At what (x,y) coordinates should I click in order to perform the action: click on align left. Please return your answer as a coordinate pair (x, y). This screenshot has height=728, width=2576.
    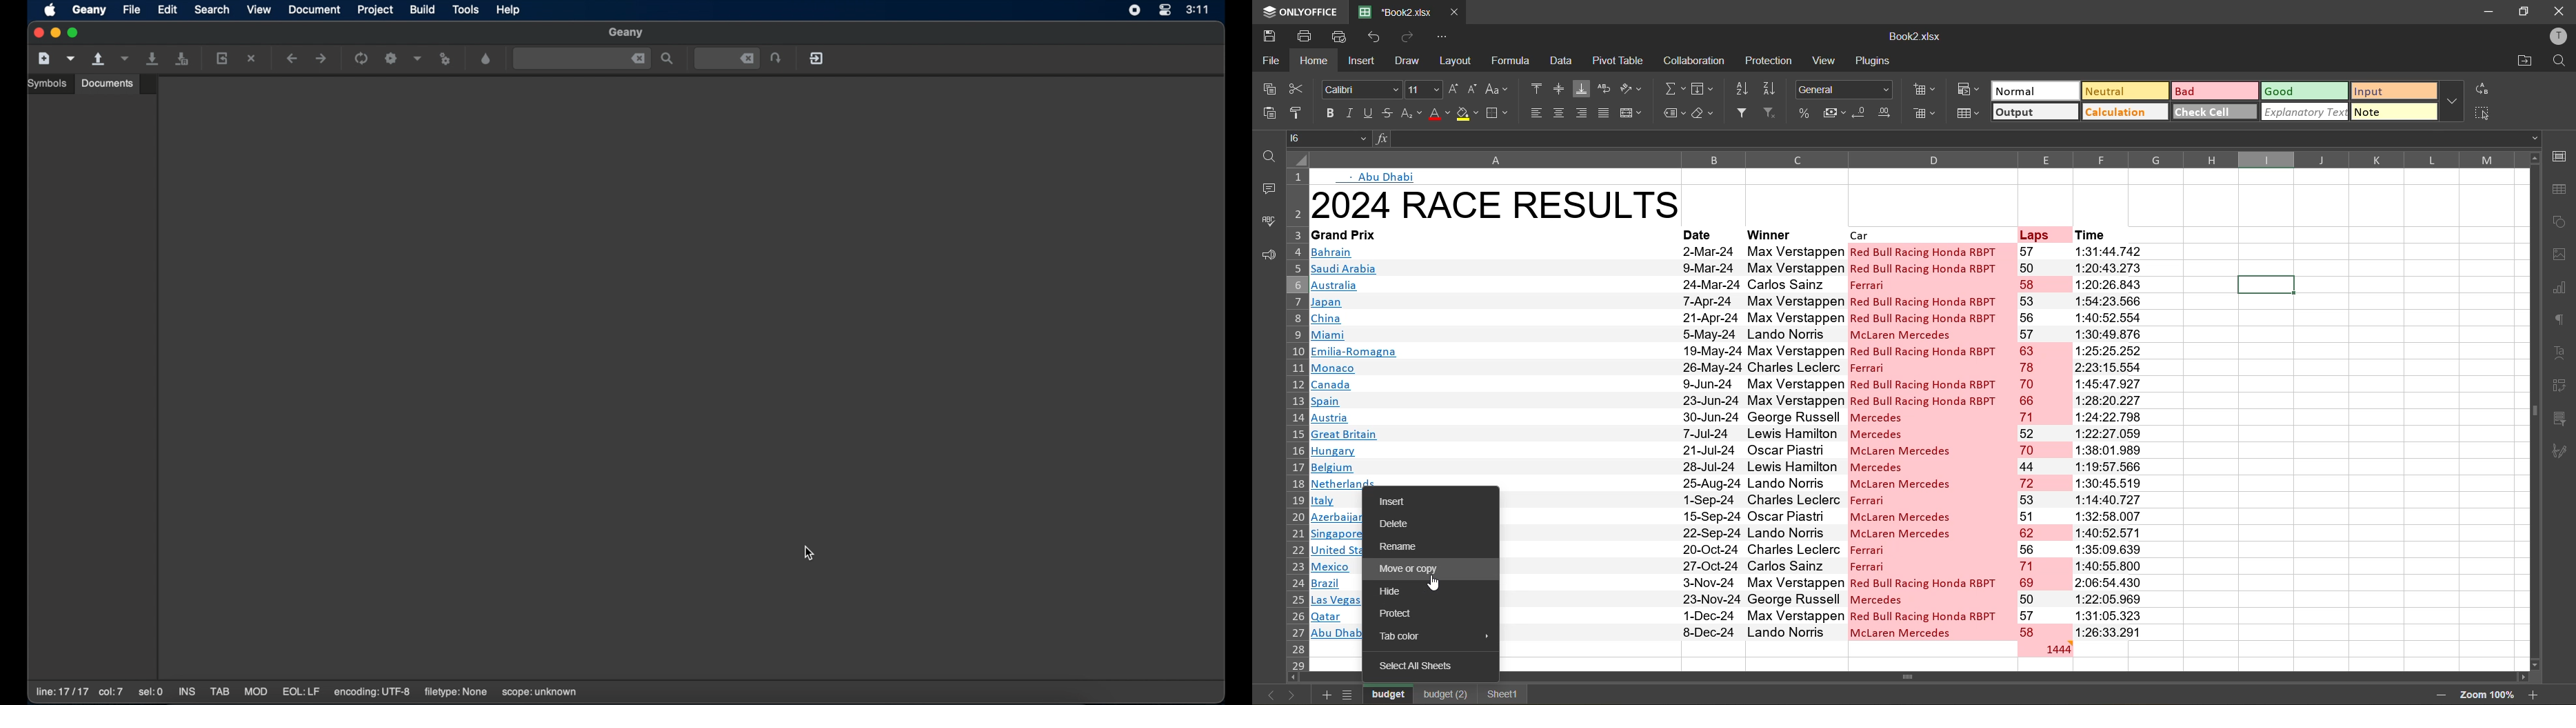
    Looking at the image, I should click on (1538, 112).